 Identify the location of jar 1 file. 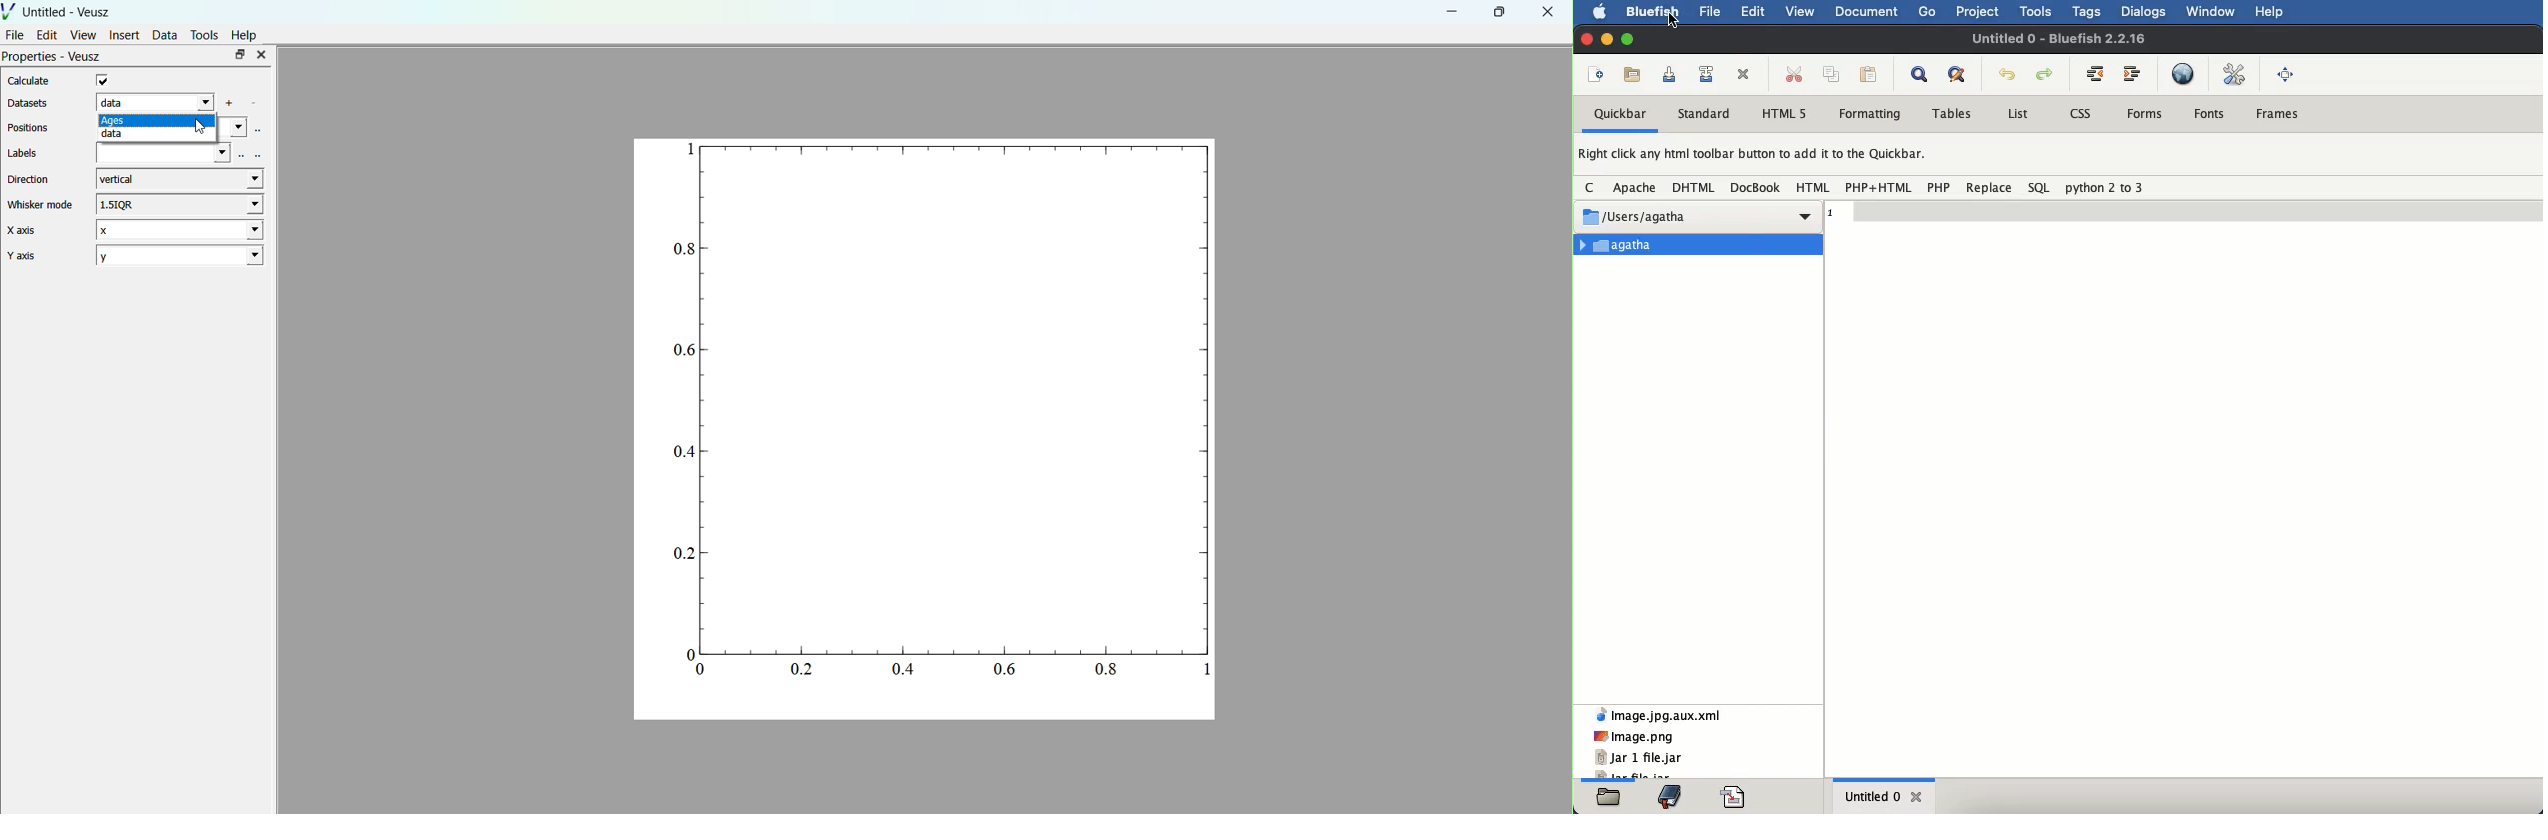
(1638, 758).